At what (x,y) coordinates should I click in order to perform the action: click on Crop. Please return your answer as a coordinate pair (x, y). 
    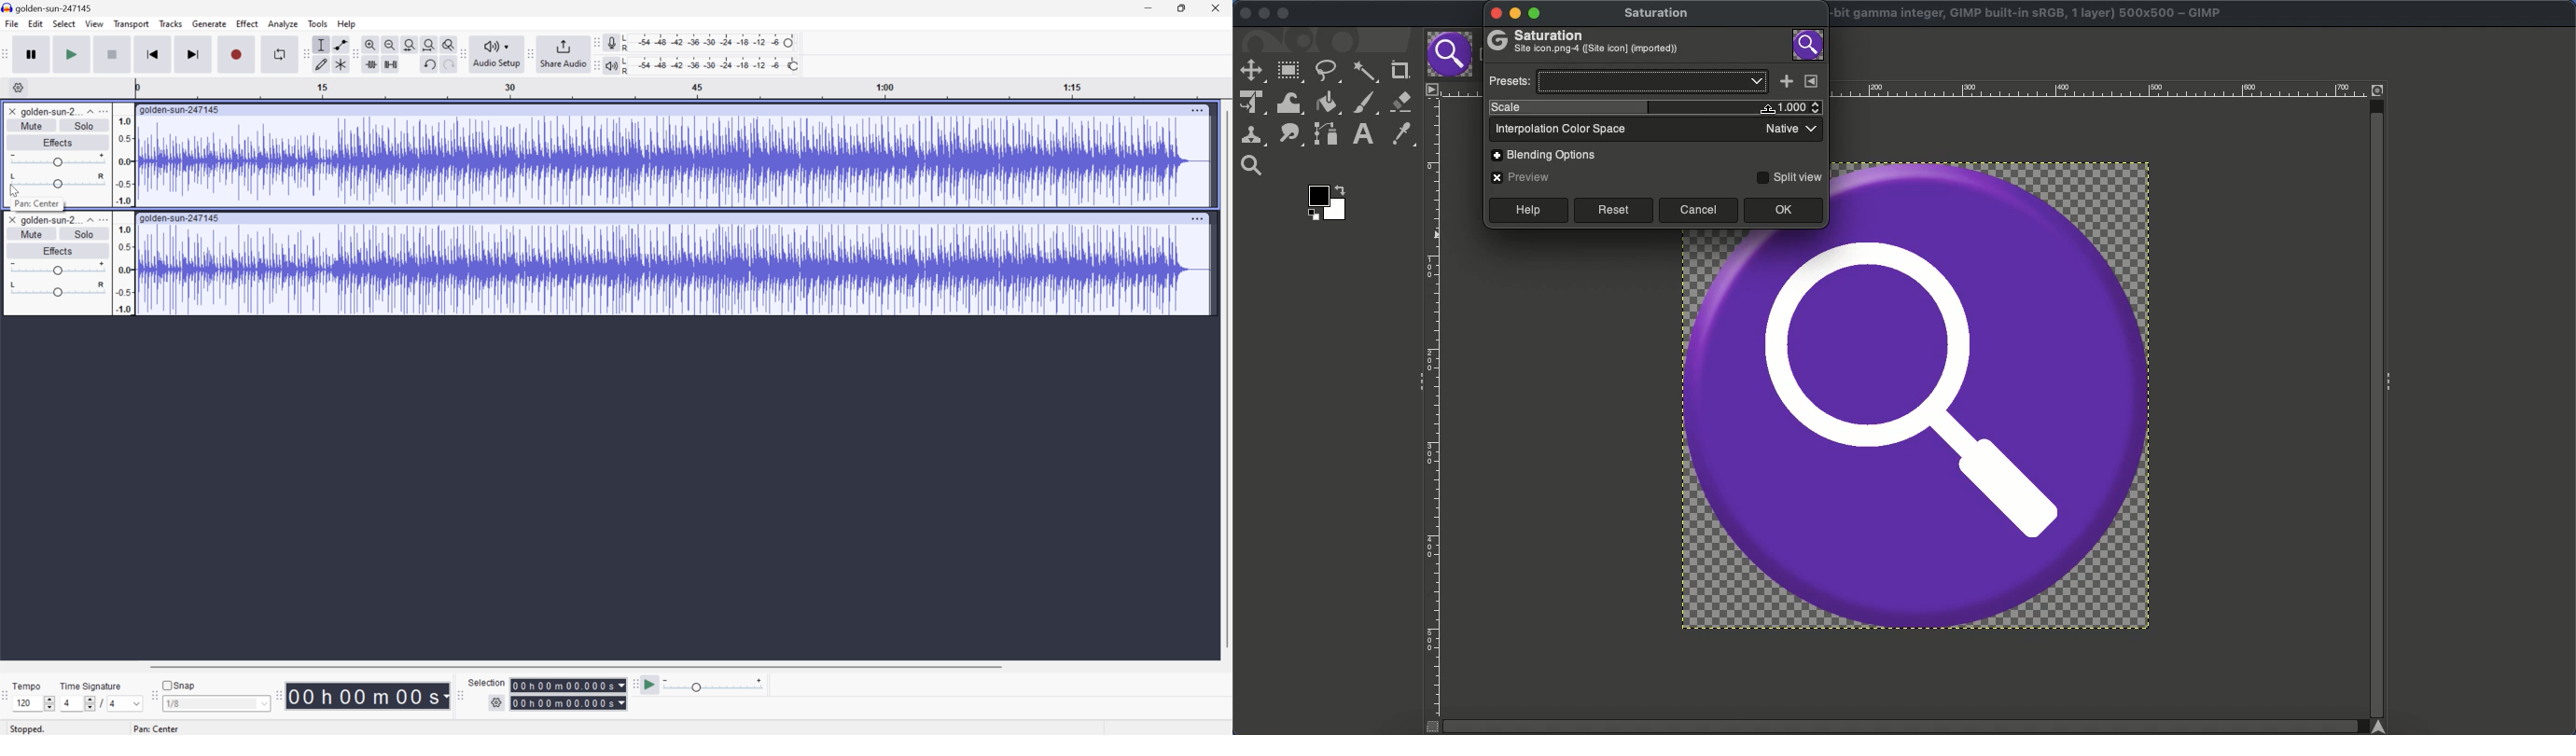
    Looking at the image, I should click on (1399, 68).